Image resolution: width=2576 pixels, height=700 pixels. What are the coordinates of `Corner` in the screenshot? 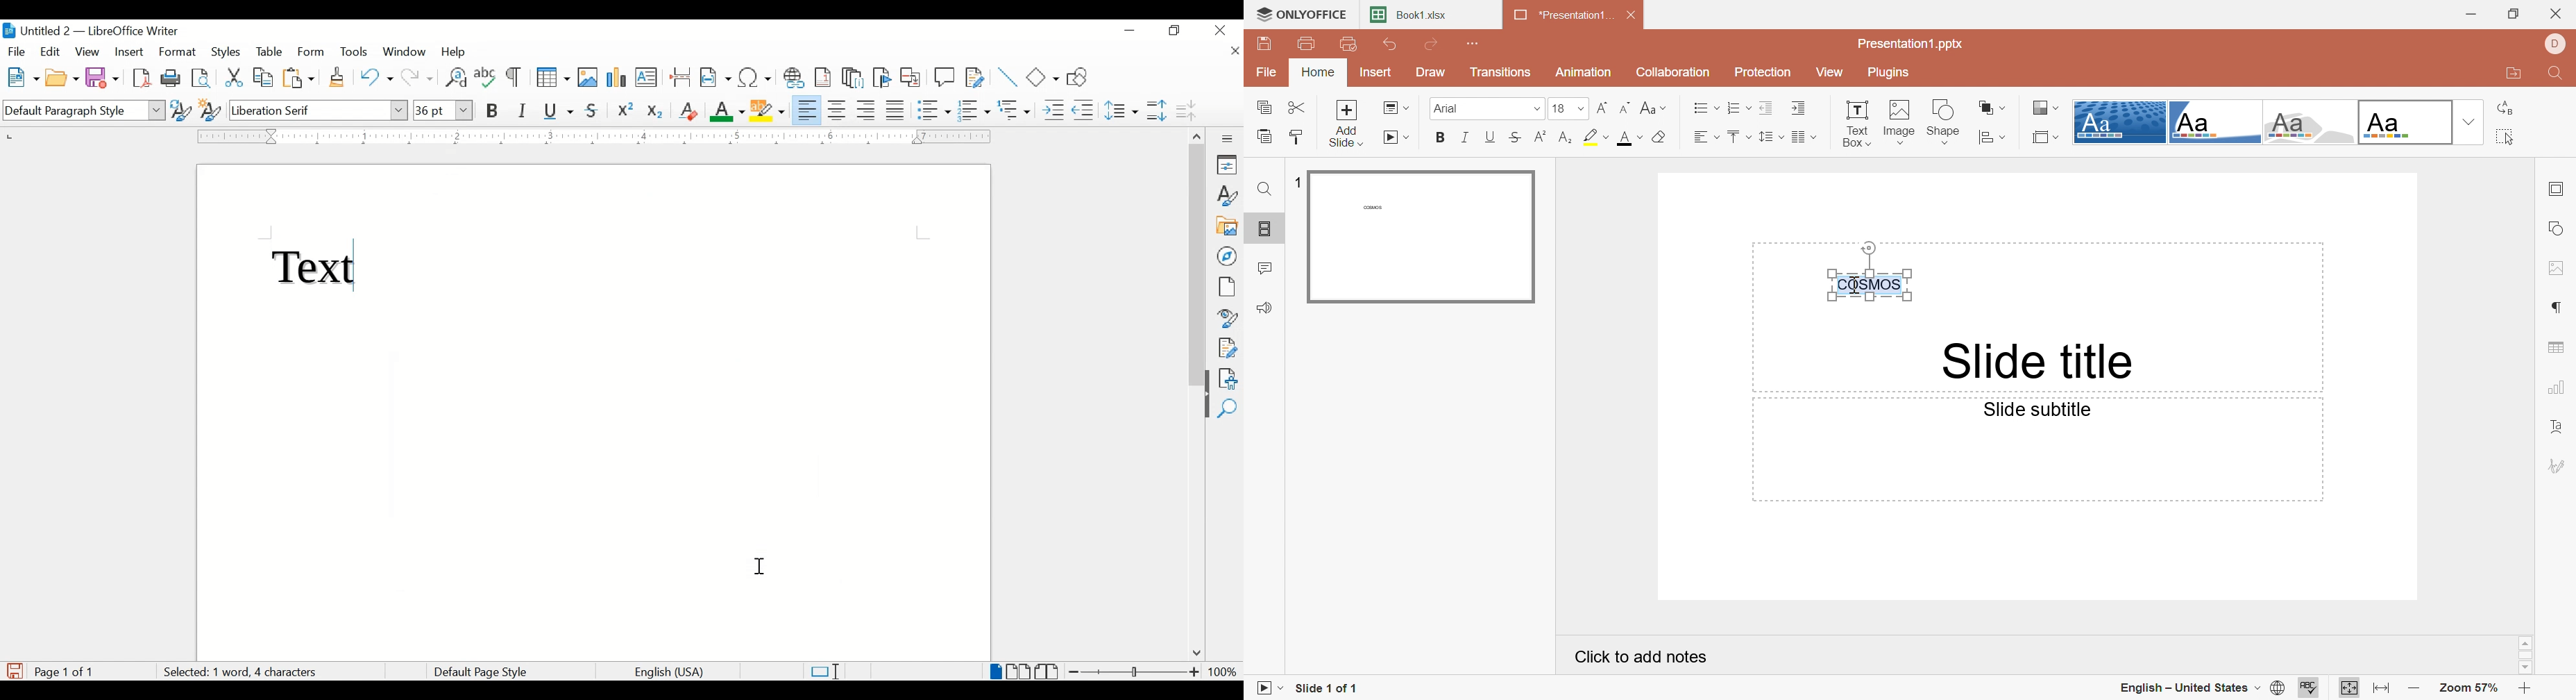 It's located at (2216, 122).